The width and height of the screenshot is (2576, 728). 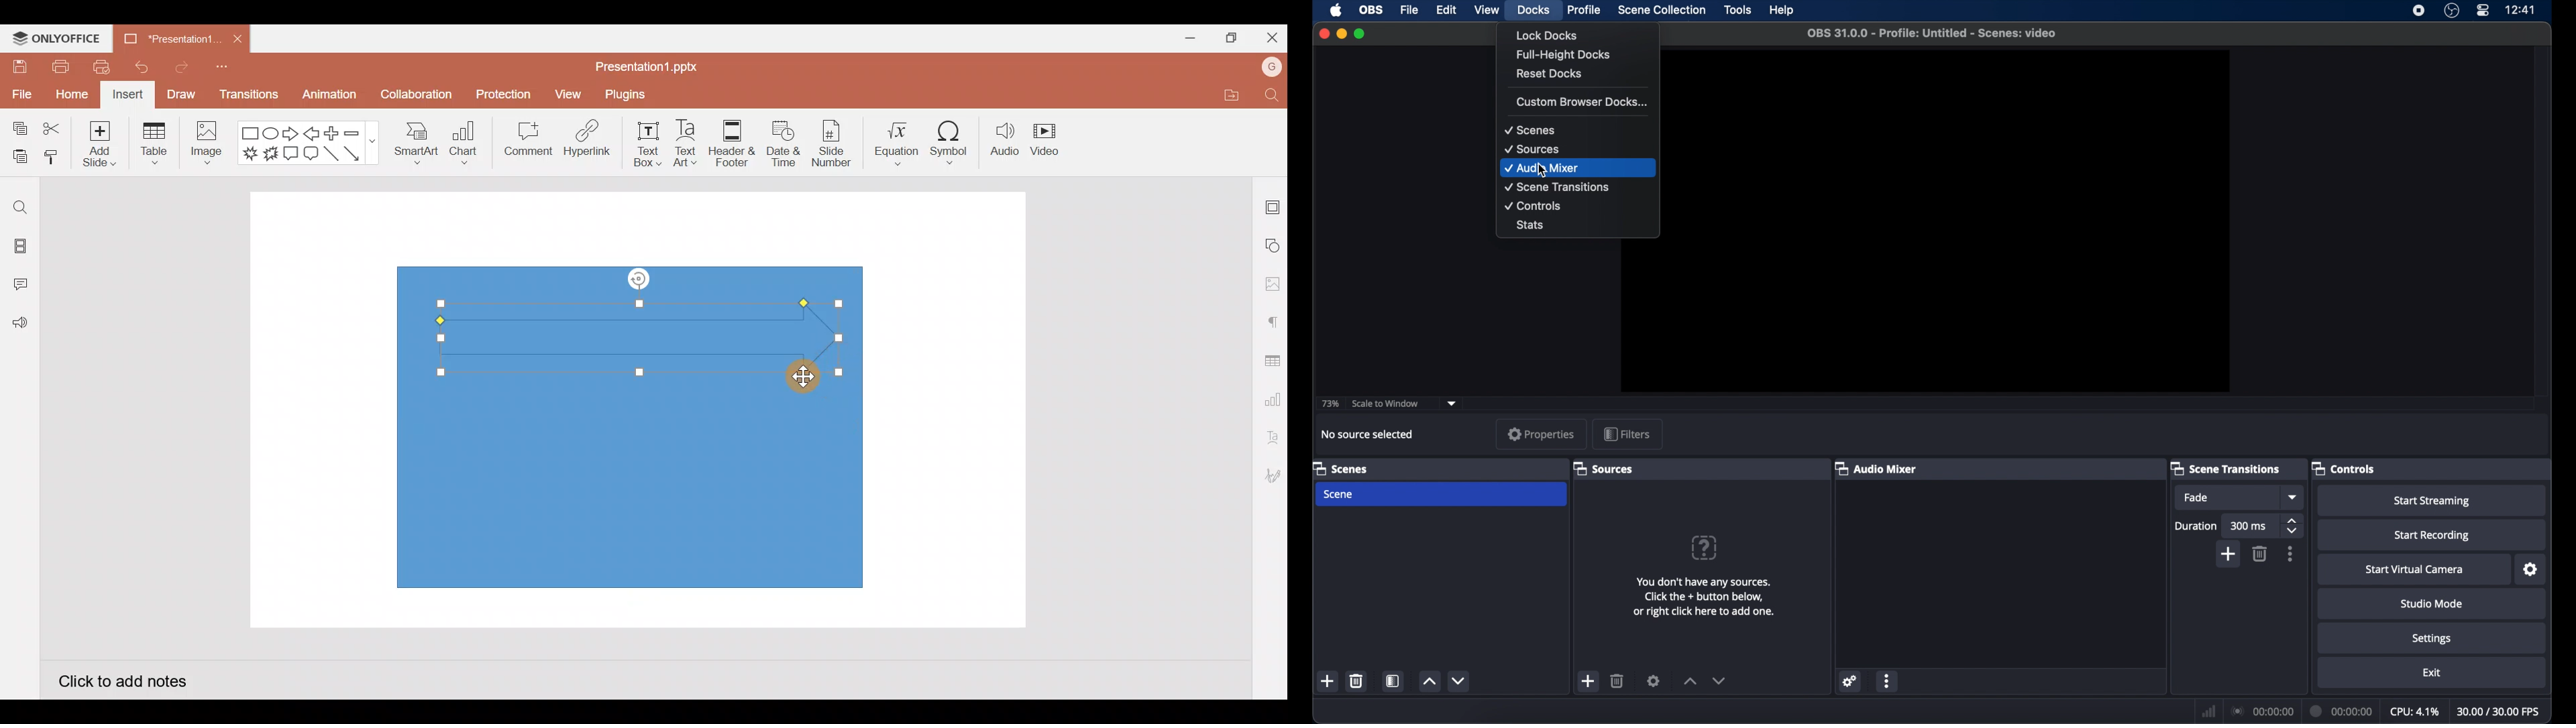 What do you see at coordinates (1229, 95) in the screenshot?
I see `Open file location` at bounding box center [1229, 95].